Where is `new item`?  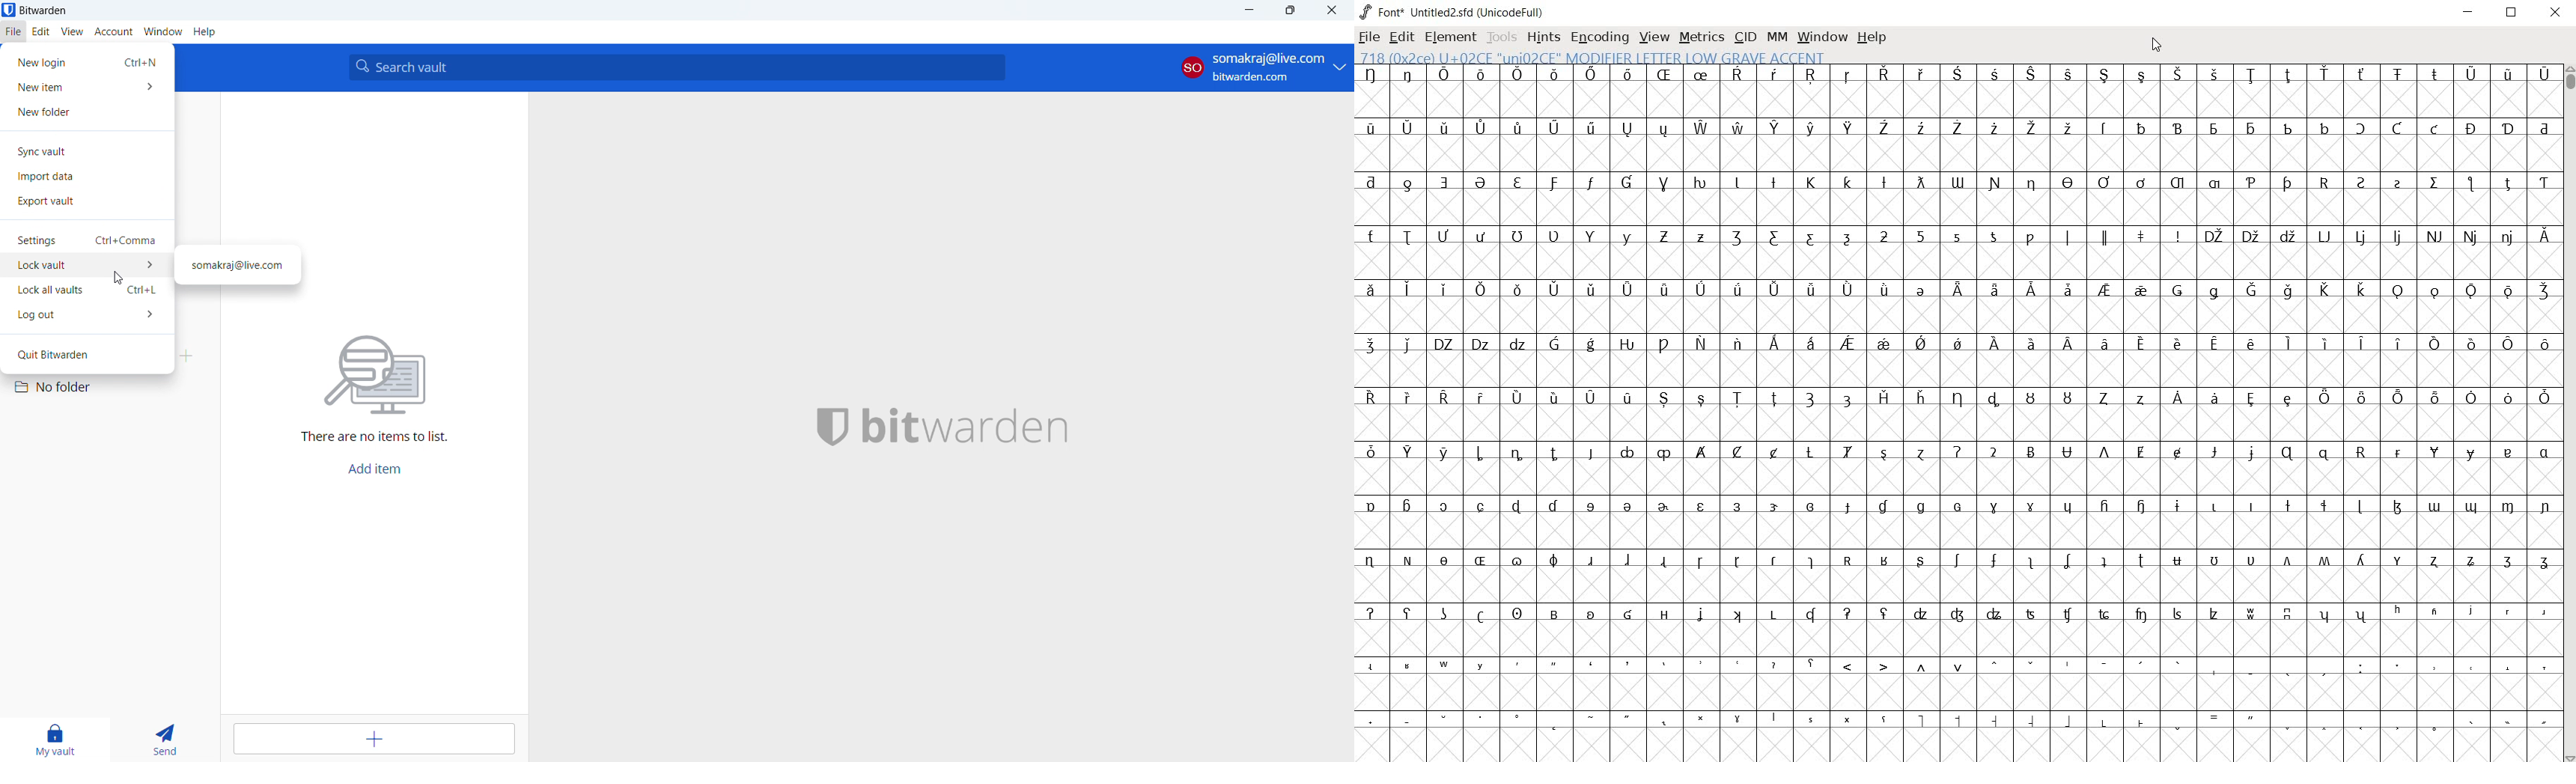
new item is located at coordinates (87, 87).